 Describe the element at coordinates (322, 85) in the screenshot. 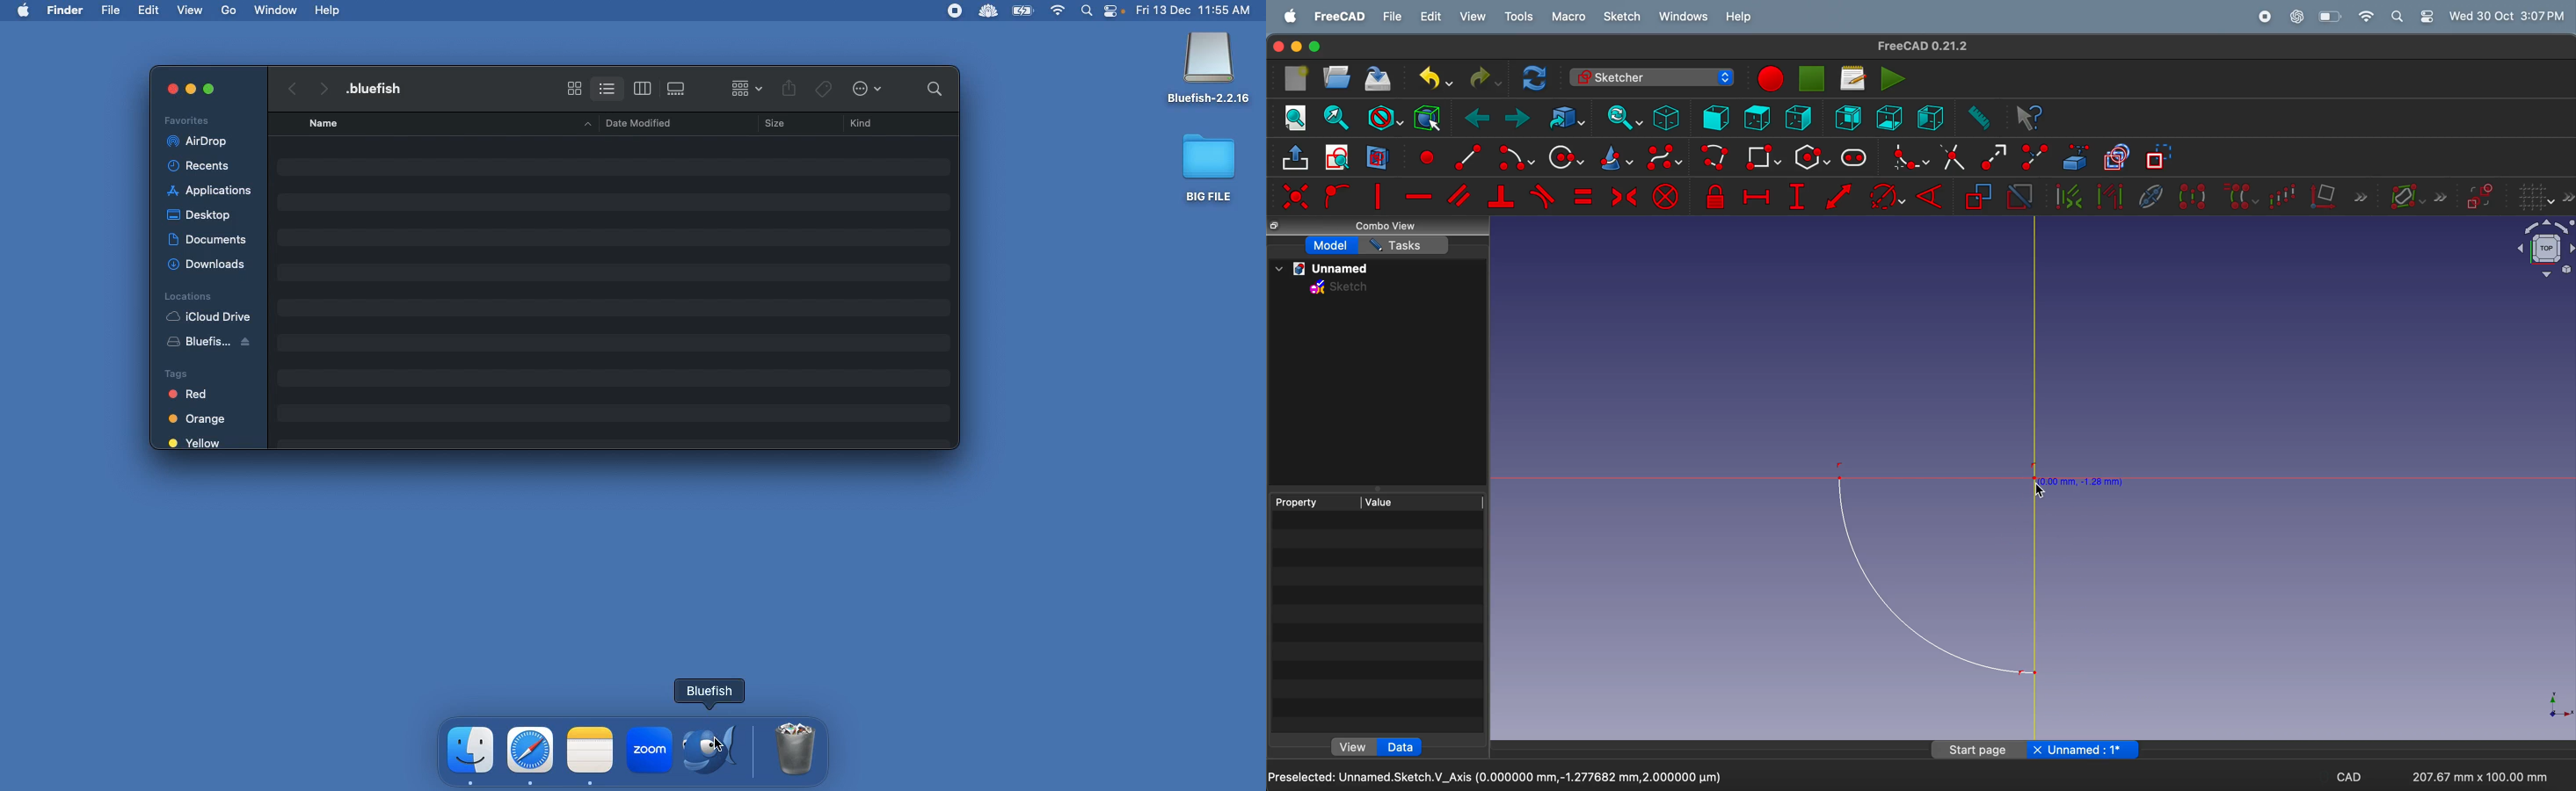

I see `go forward` at that location.